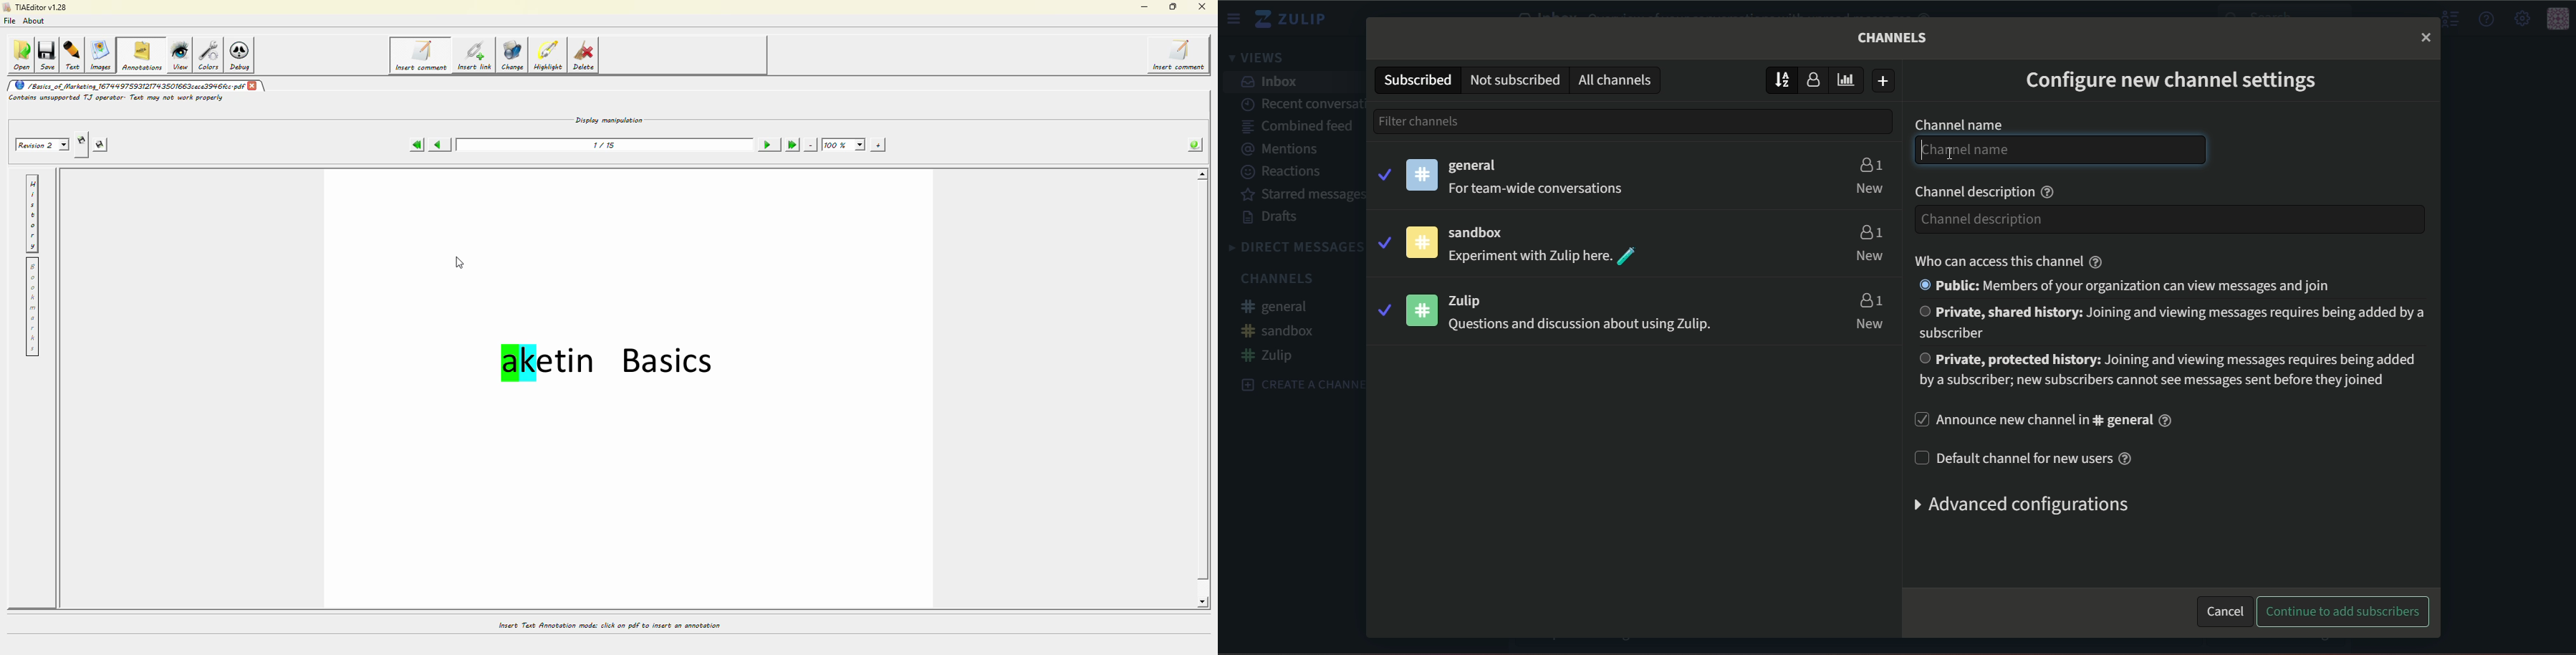  Describe the element at coordinates (1870, 188) in the screenshot. I see `new` at that location.